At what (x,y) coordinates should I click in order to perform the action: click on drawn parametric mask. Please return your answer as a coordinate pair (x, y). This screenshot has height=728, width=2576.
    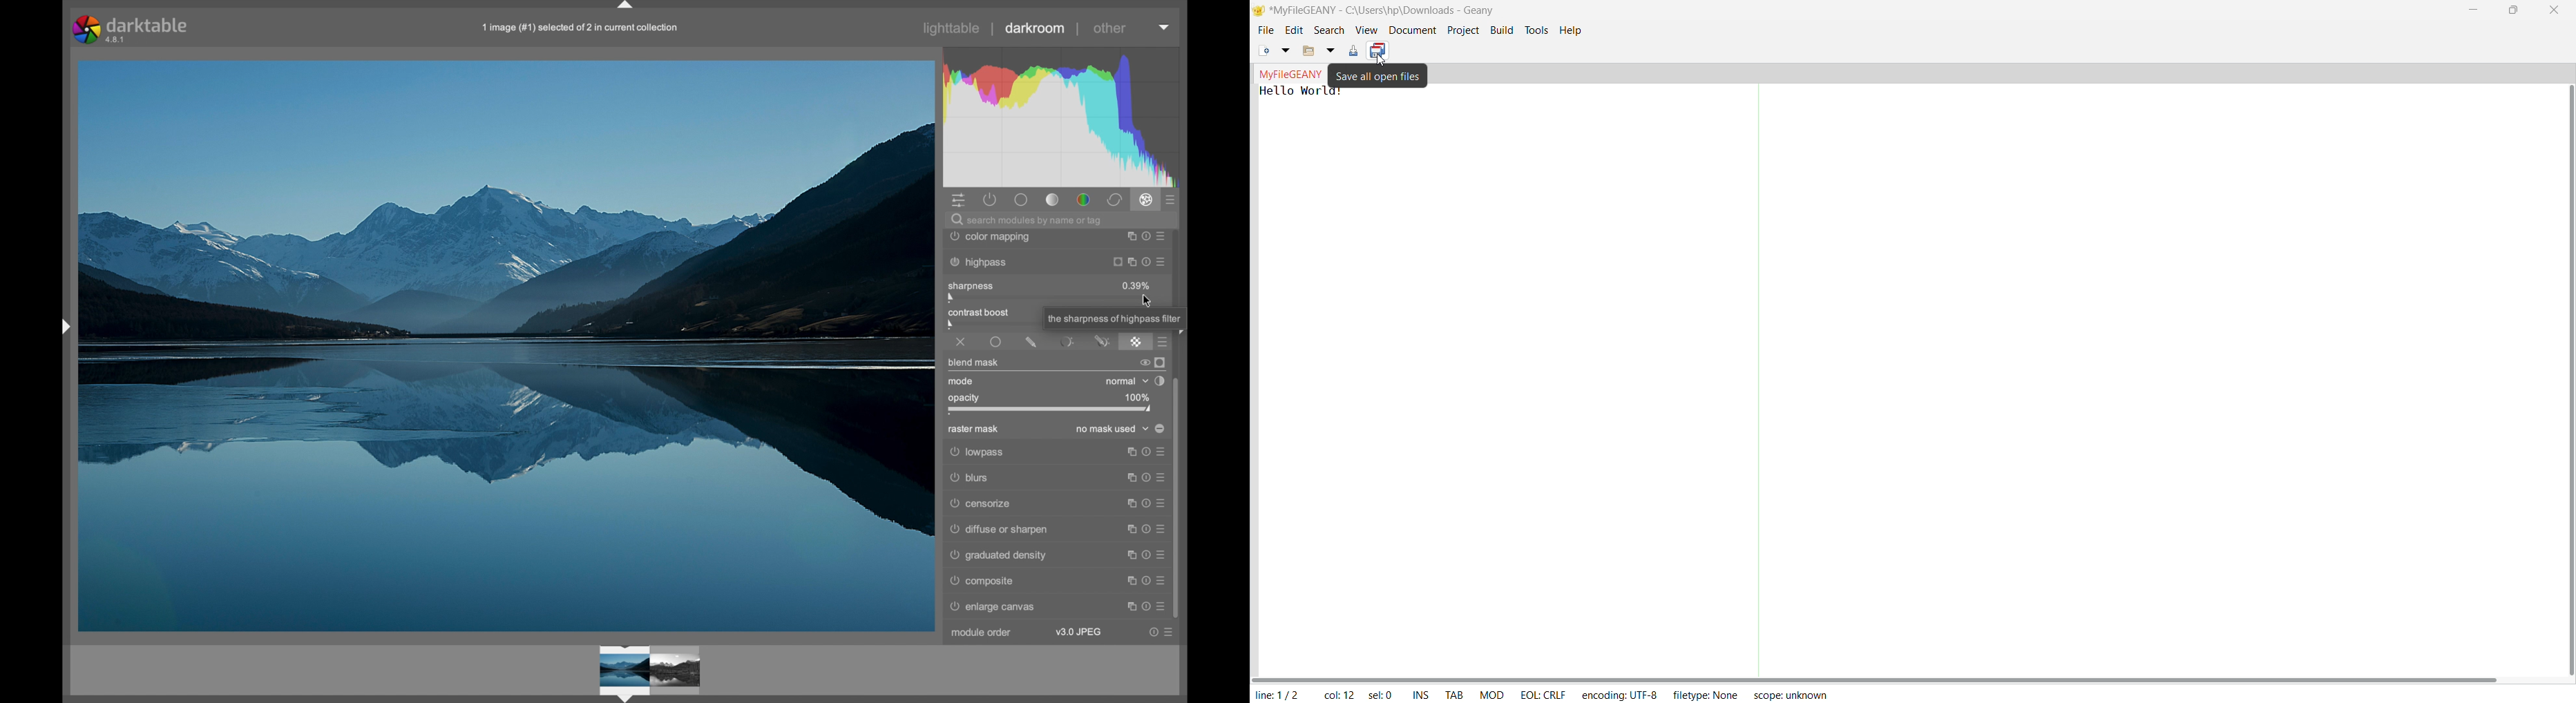
    Looking at the image, I should click on (1102, 342).